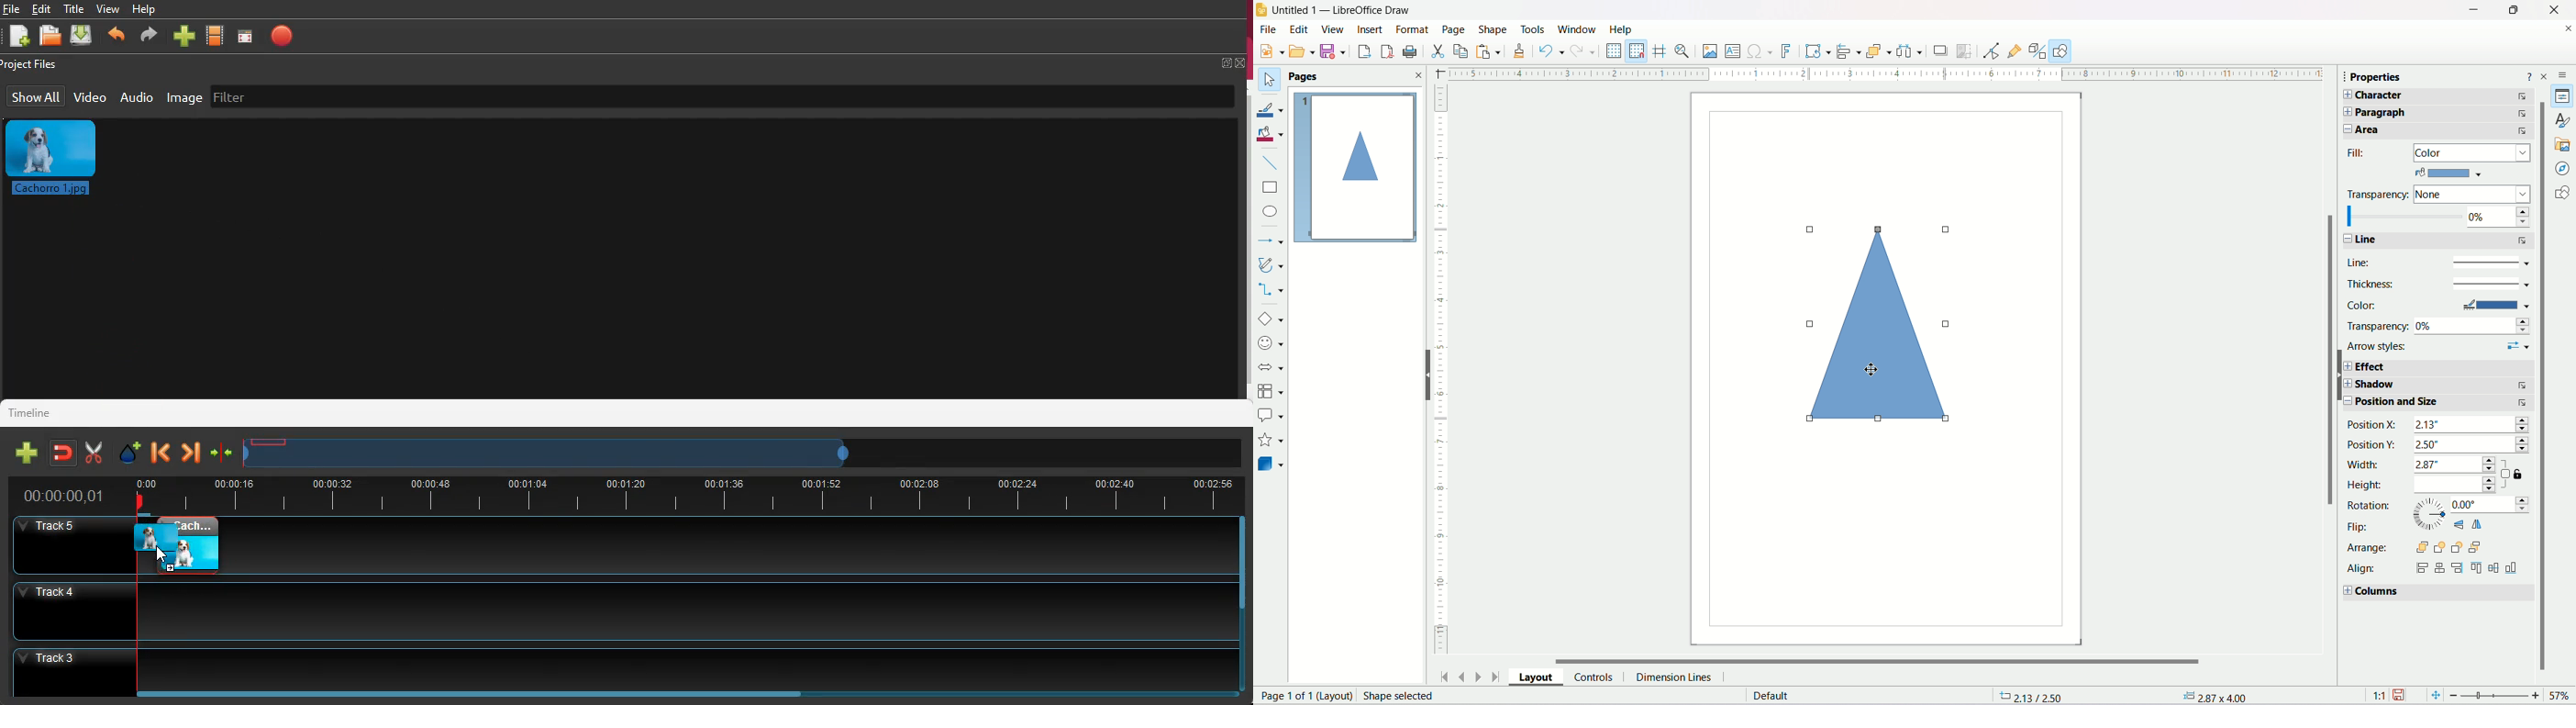 The image size is (2576, 728). What do you see at coordinates (1583, 50) in the screenshot?
I see `Redo` at bounding box center [1583, 50].